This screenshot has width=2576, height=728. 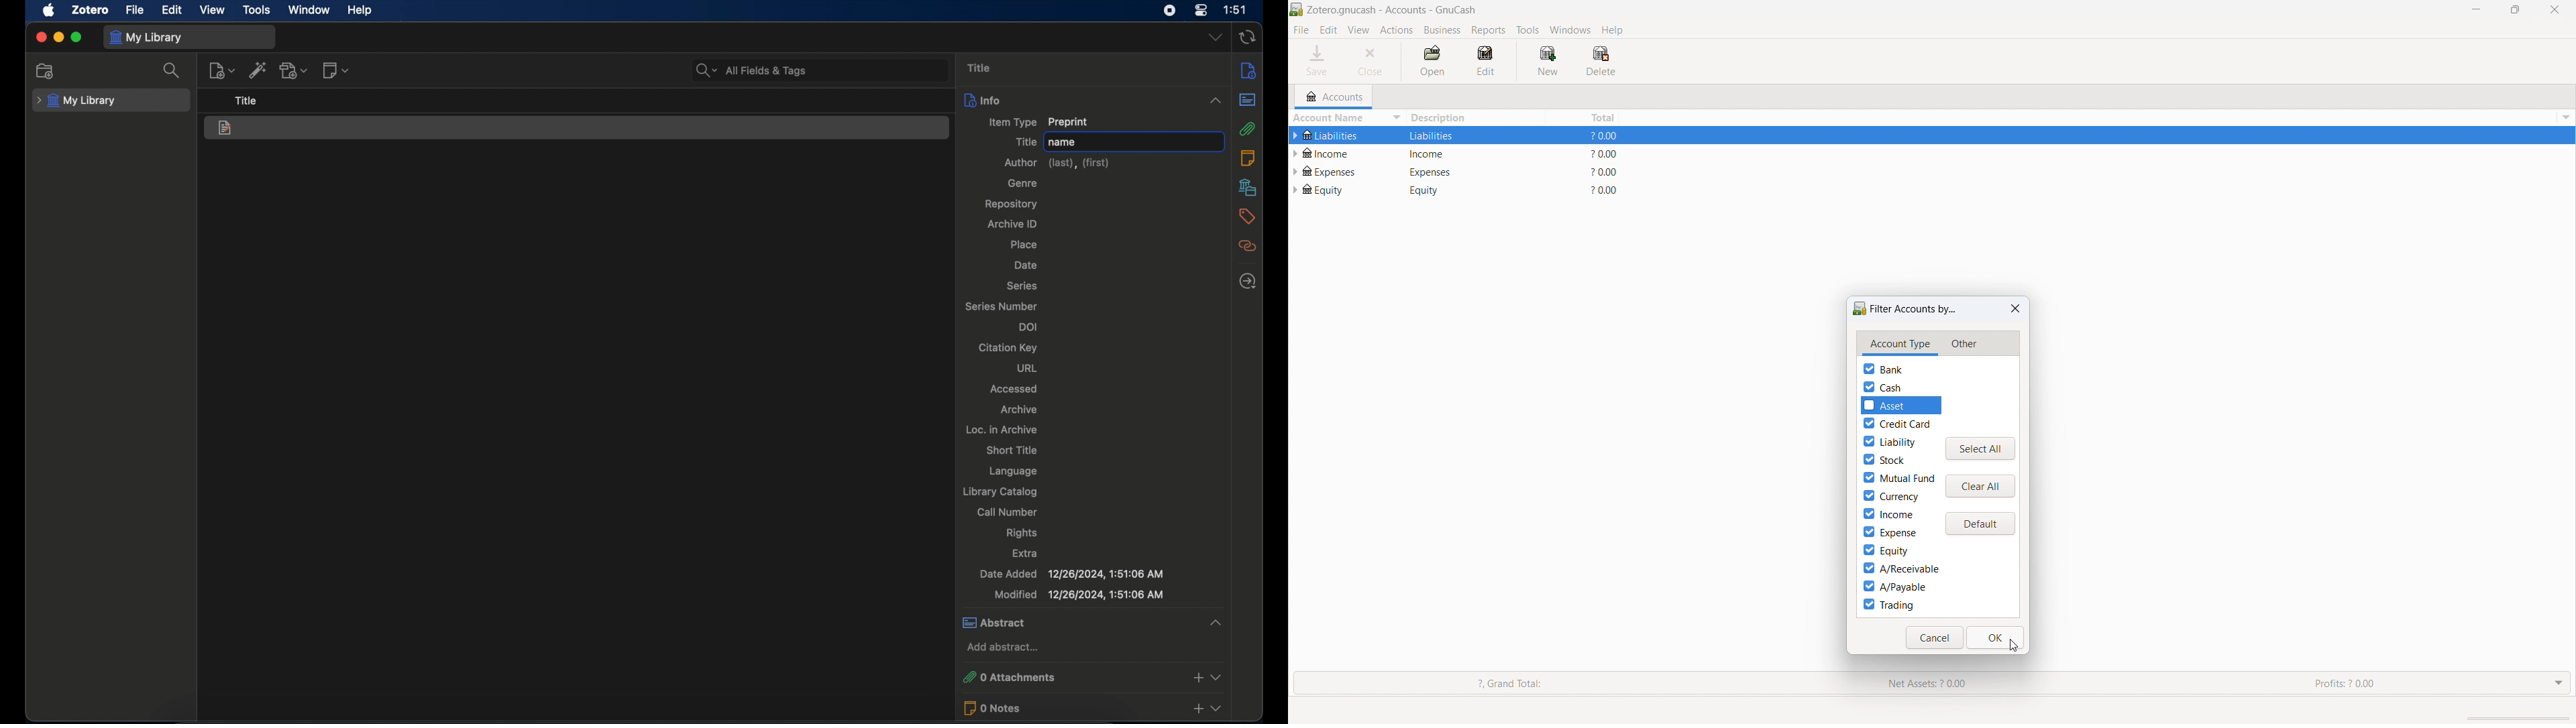 What do you see at coordinates (1248, 72) in the screenshot?
I see `info` at bounding box center [1248, 72].